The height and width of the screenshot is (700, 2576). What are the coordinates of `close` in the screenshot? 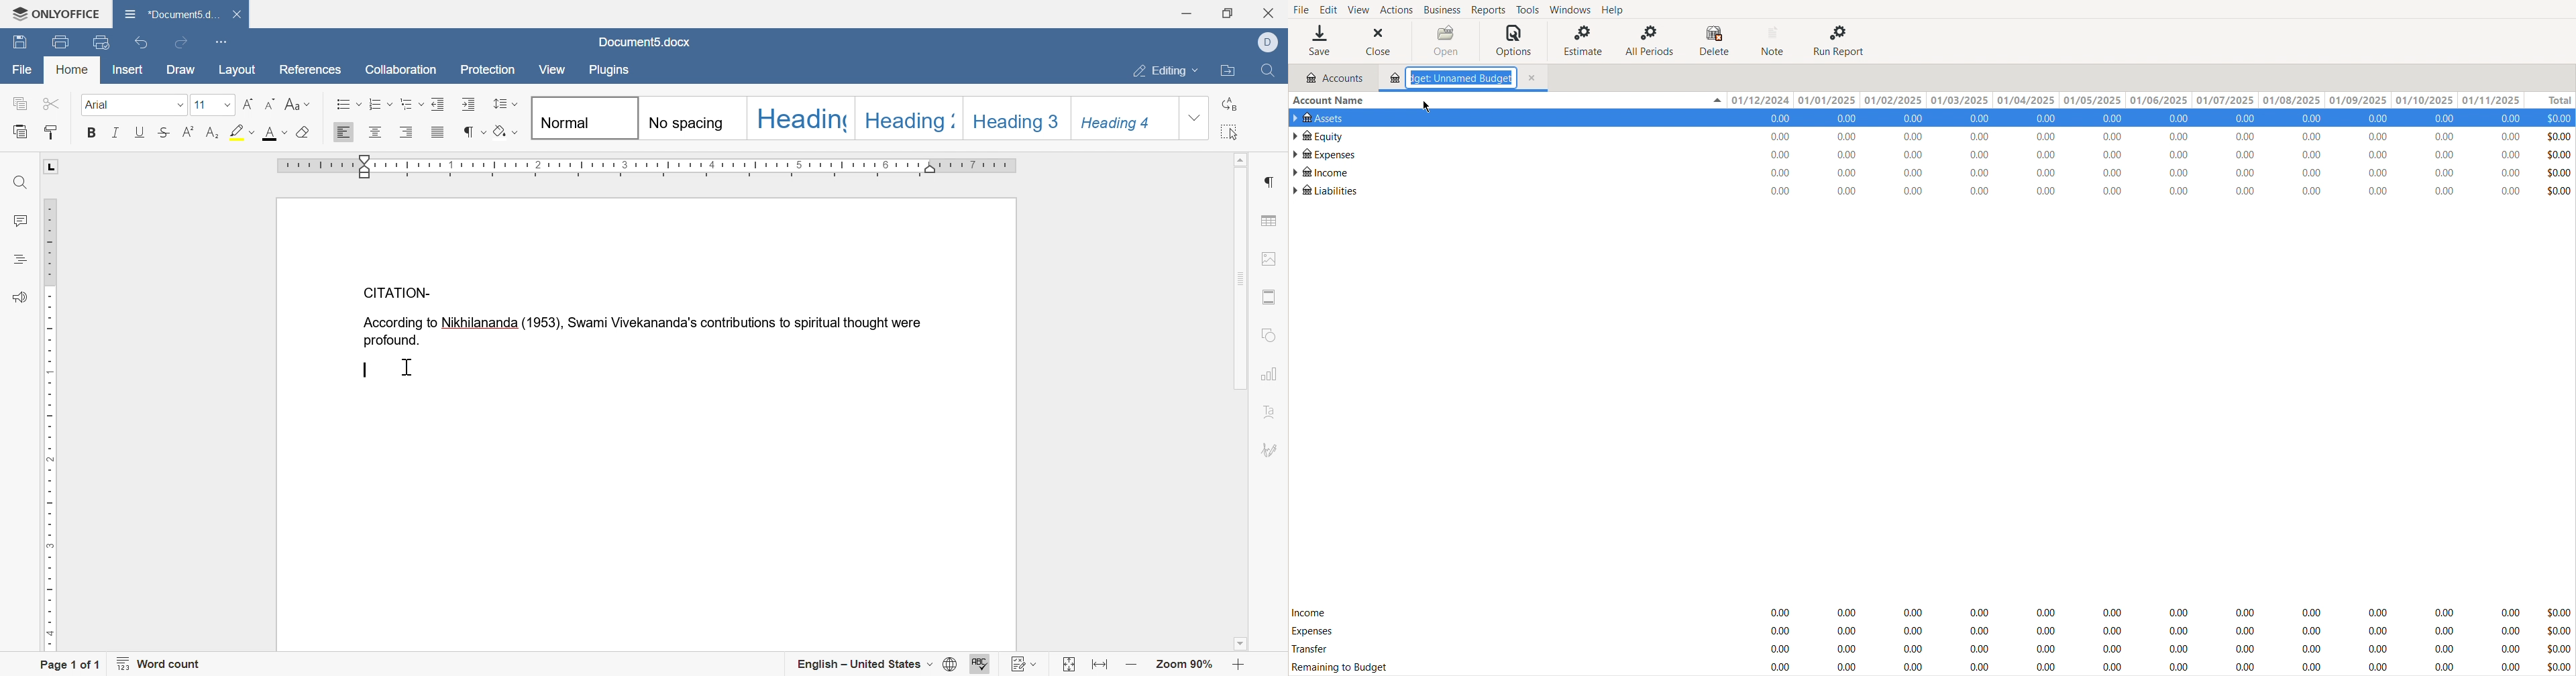 It's located at (1271, 12).